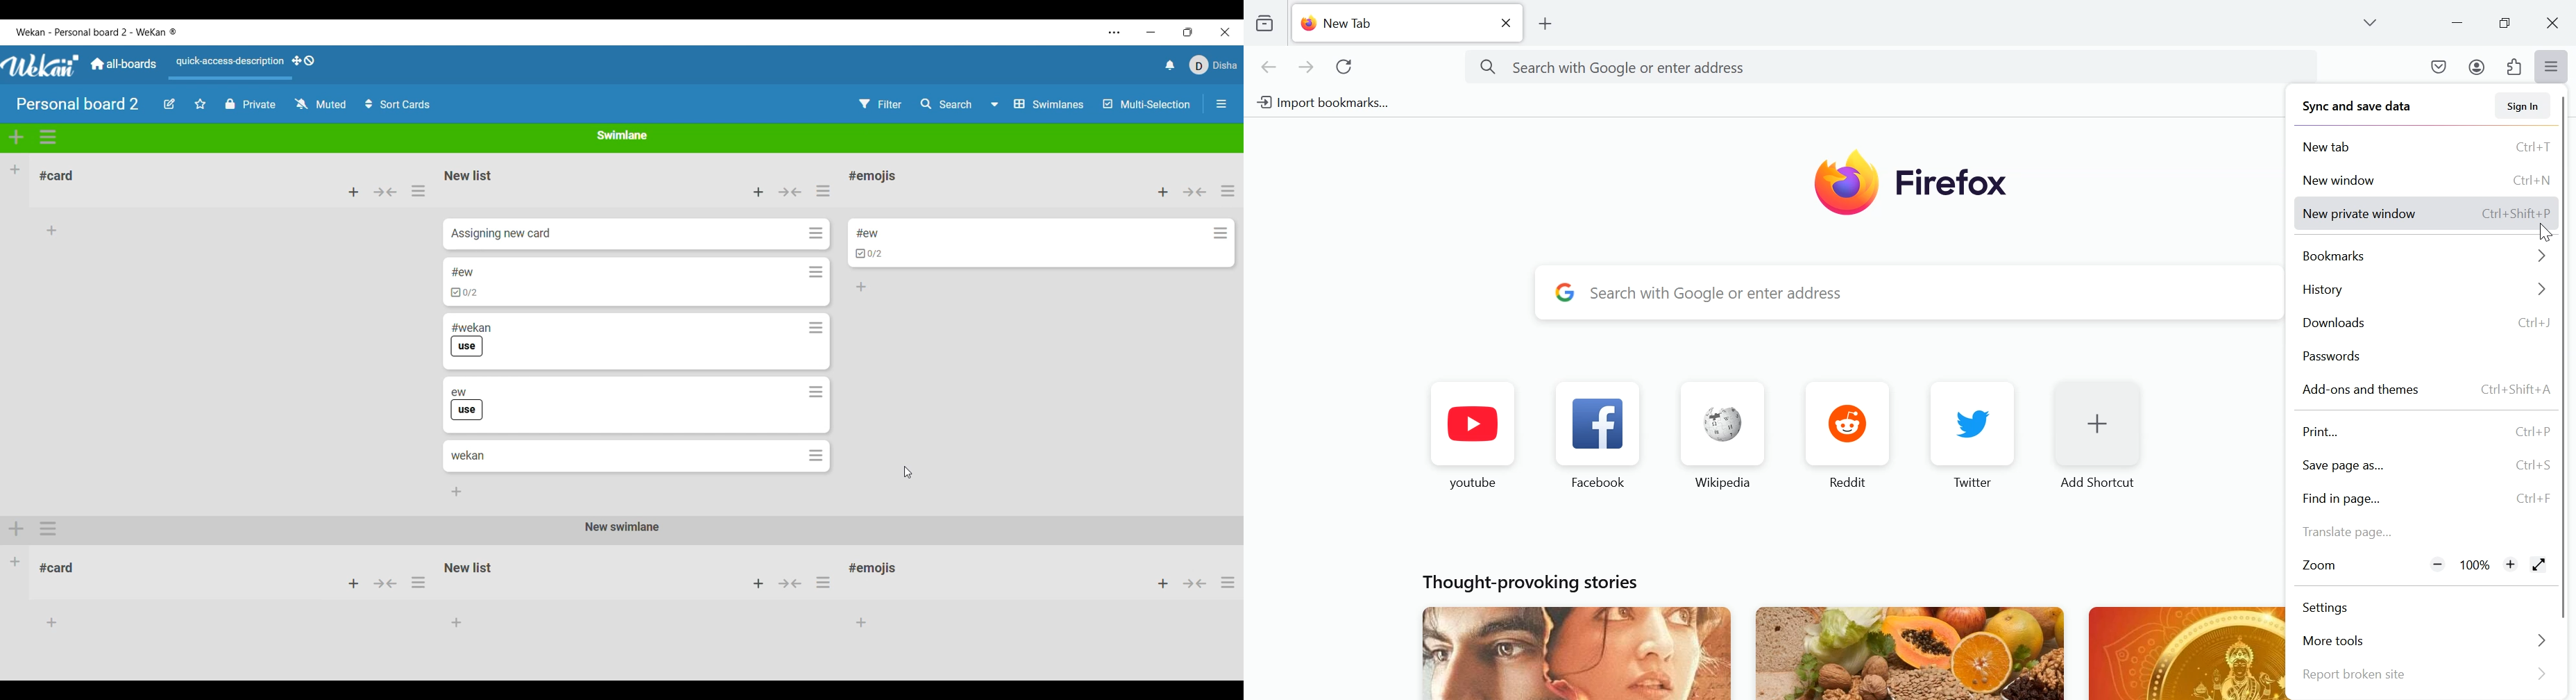 This screenshot has height=700, width=2576. What do you see at coordinates (1269, 68) in the screenshot?
I see `Back` at bounding box center [1269, 68].